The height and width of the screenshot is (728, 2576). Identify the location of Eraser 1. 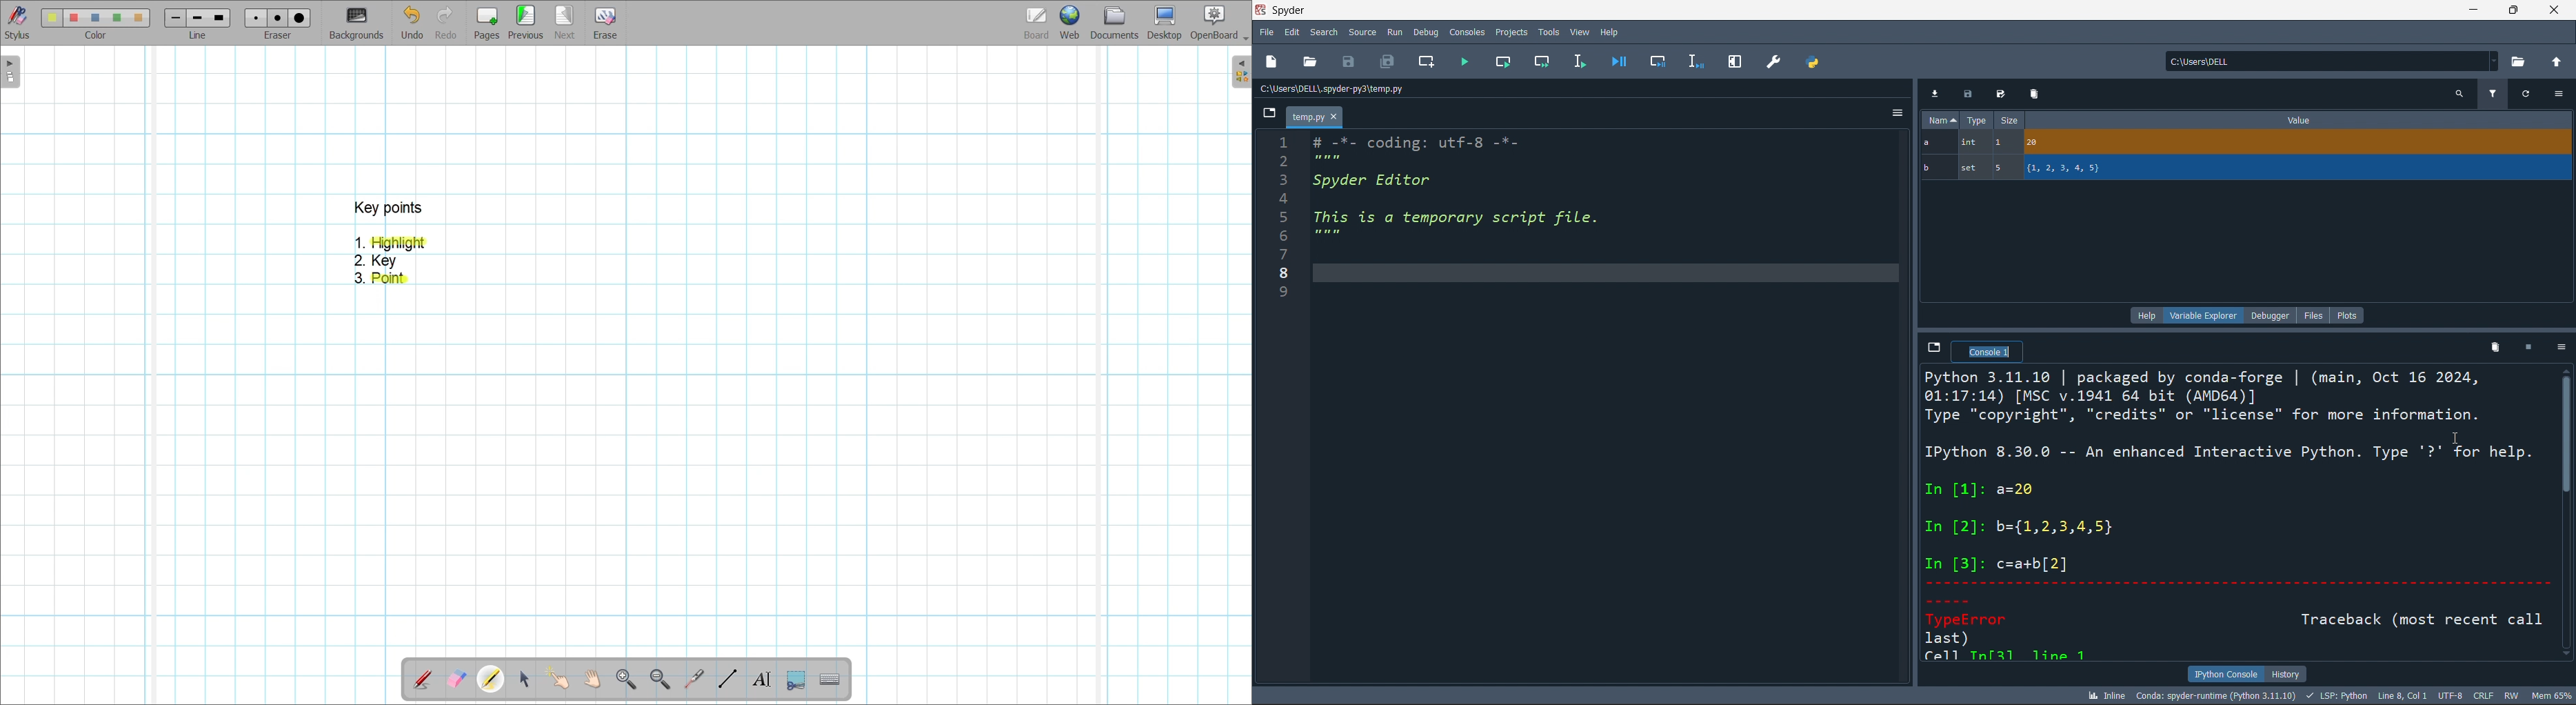
(256, 18).